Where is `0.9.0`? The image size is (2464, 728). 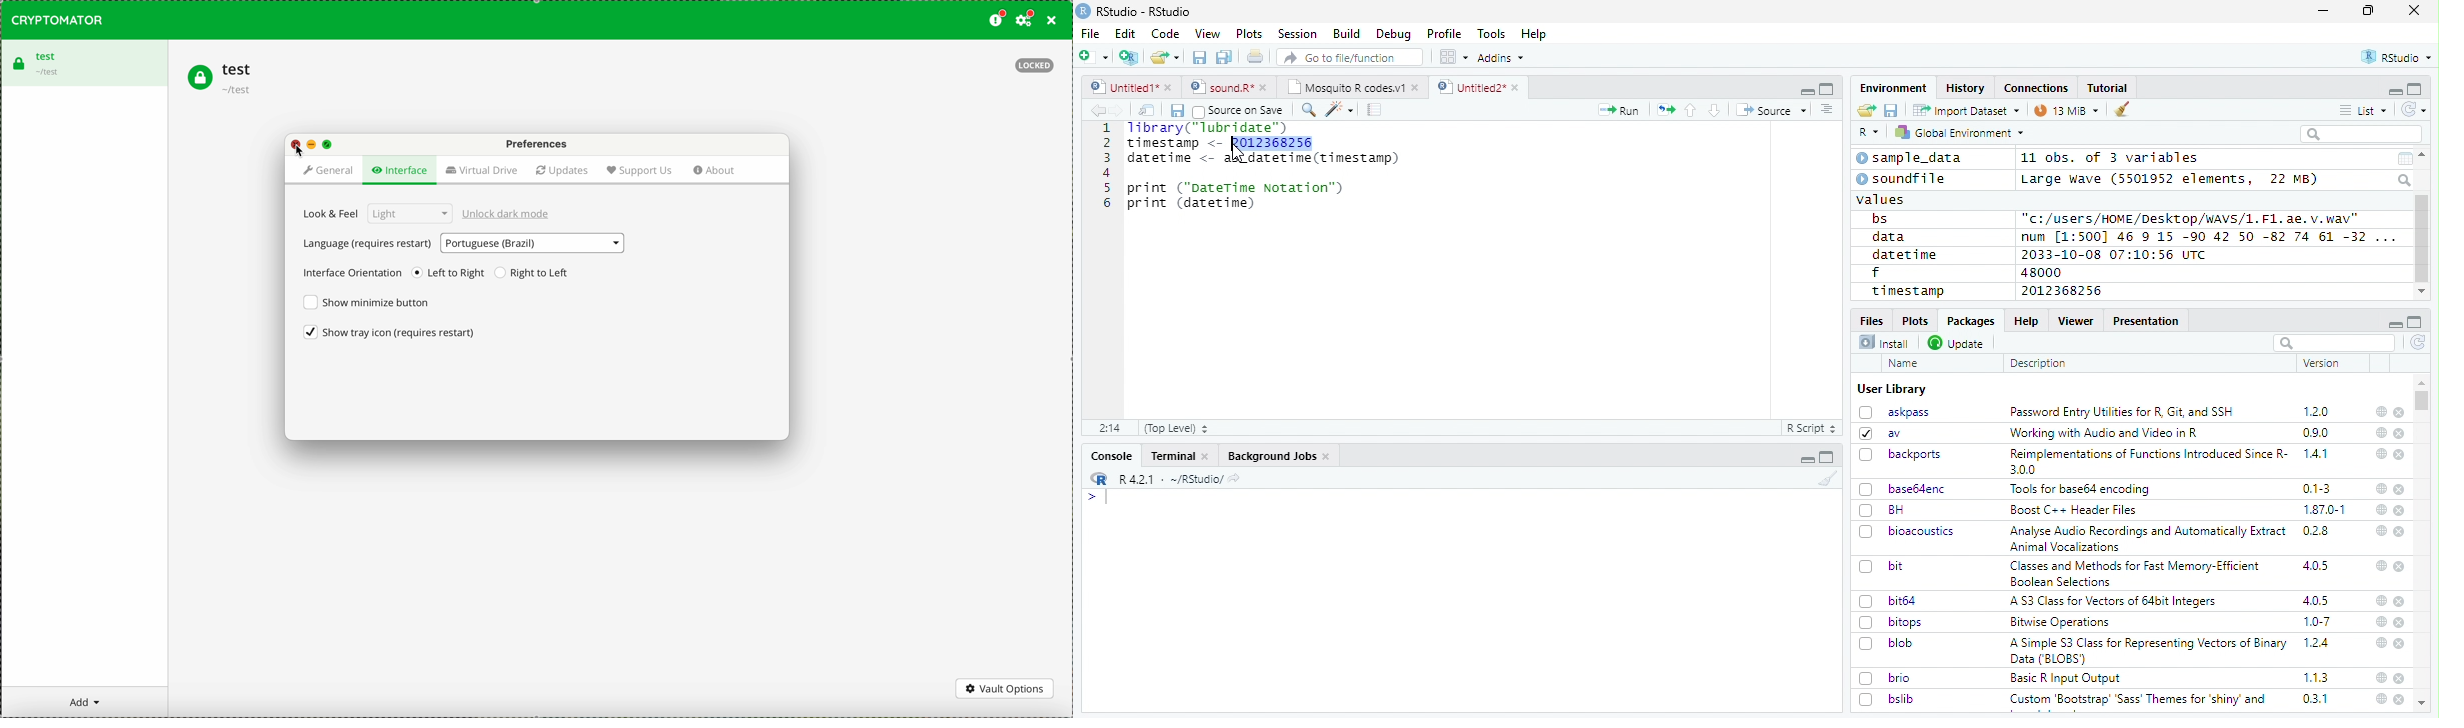
0.9.0 is located at coordinates (2316, 433).